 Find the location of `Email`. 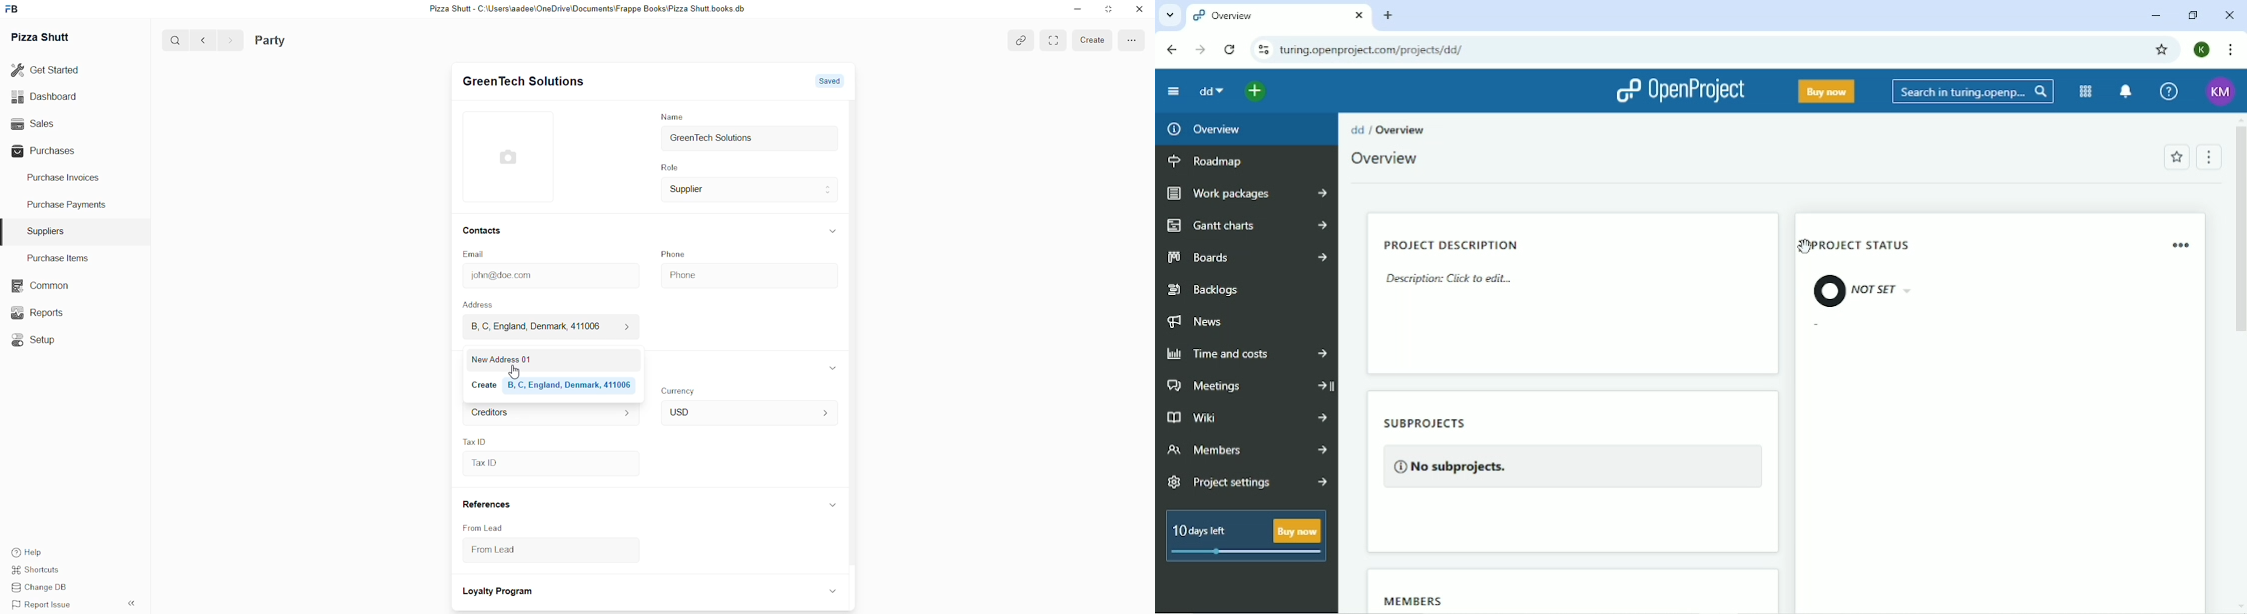

Email is located at coordinates (477, 255).